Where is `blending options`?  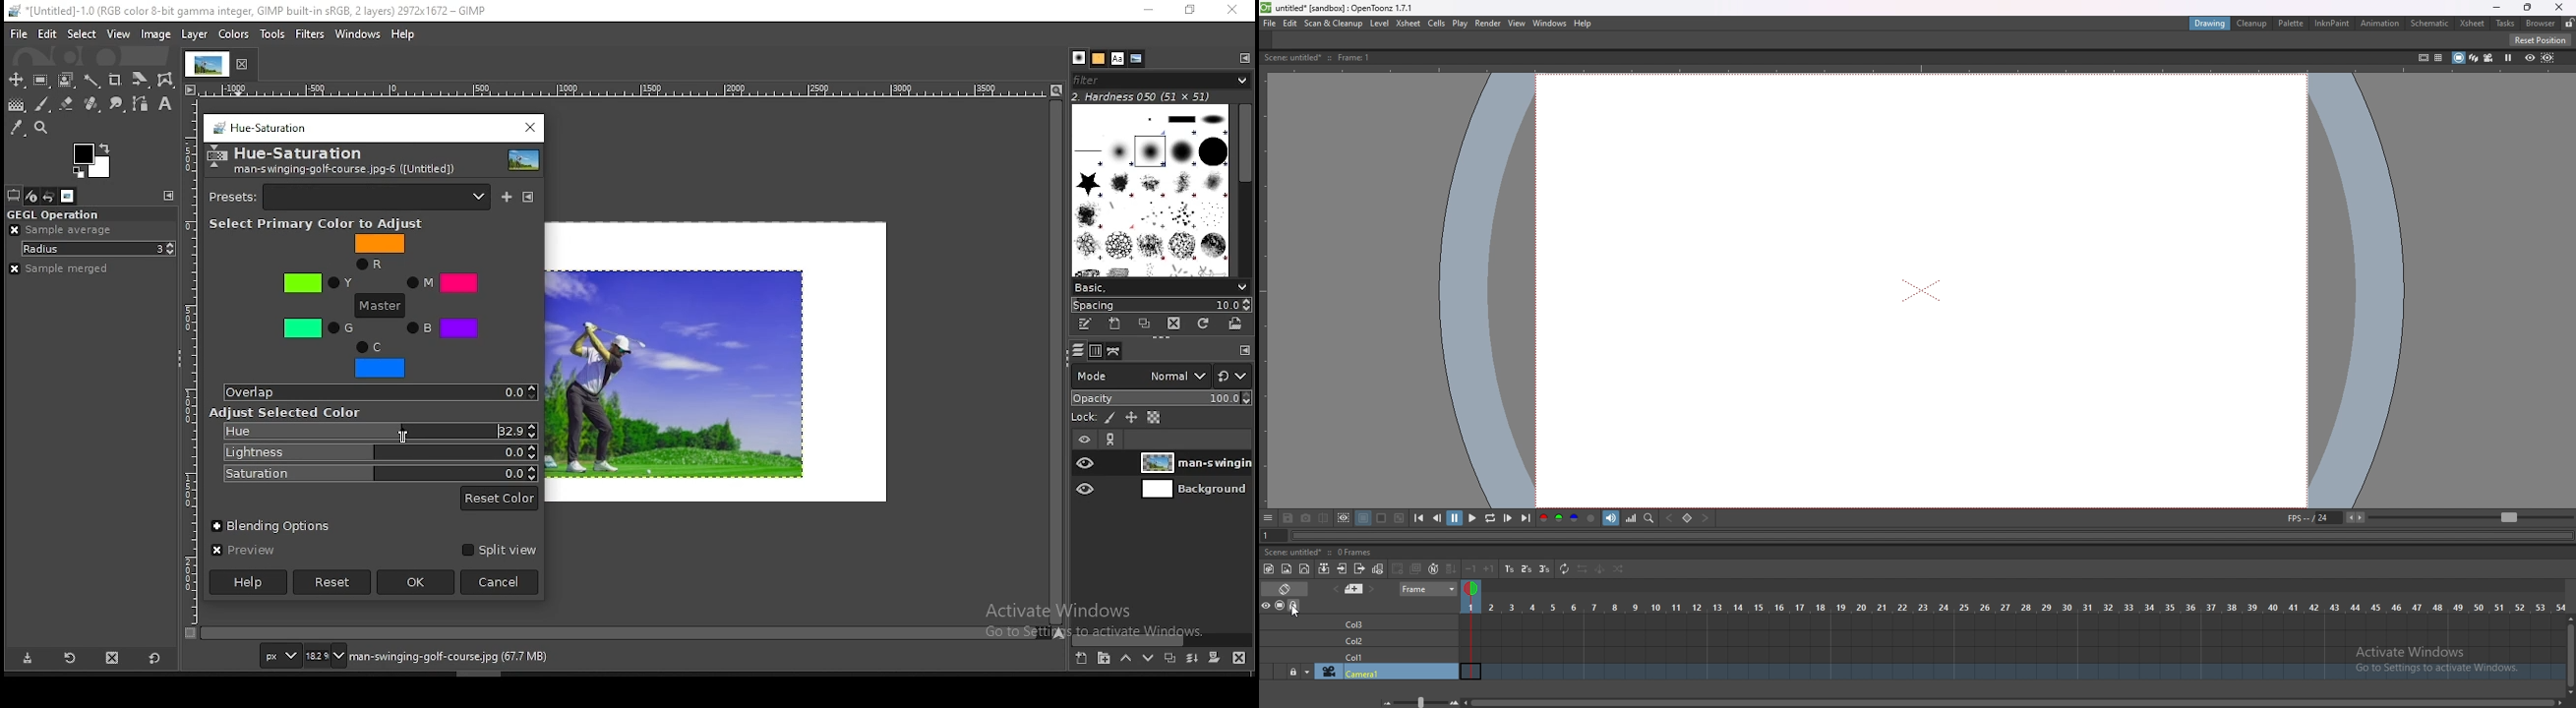 blending options is located at coordinates (275, 527).